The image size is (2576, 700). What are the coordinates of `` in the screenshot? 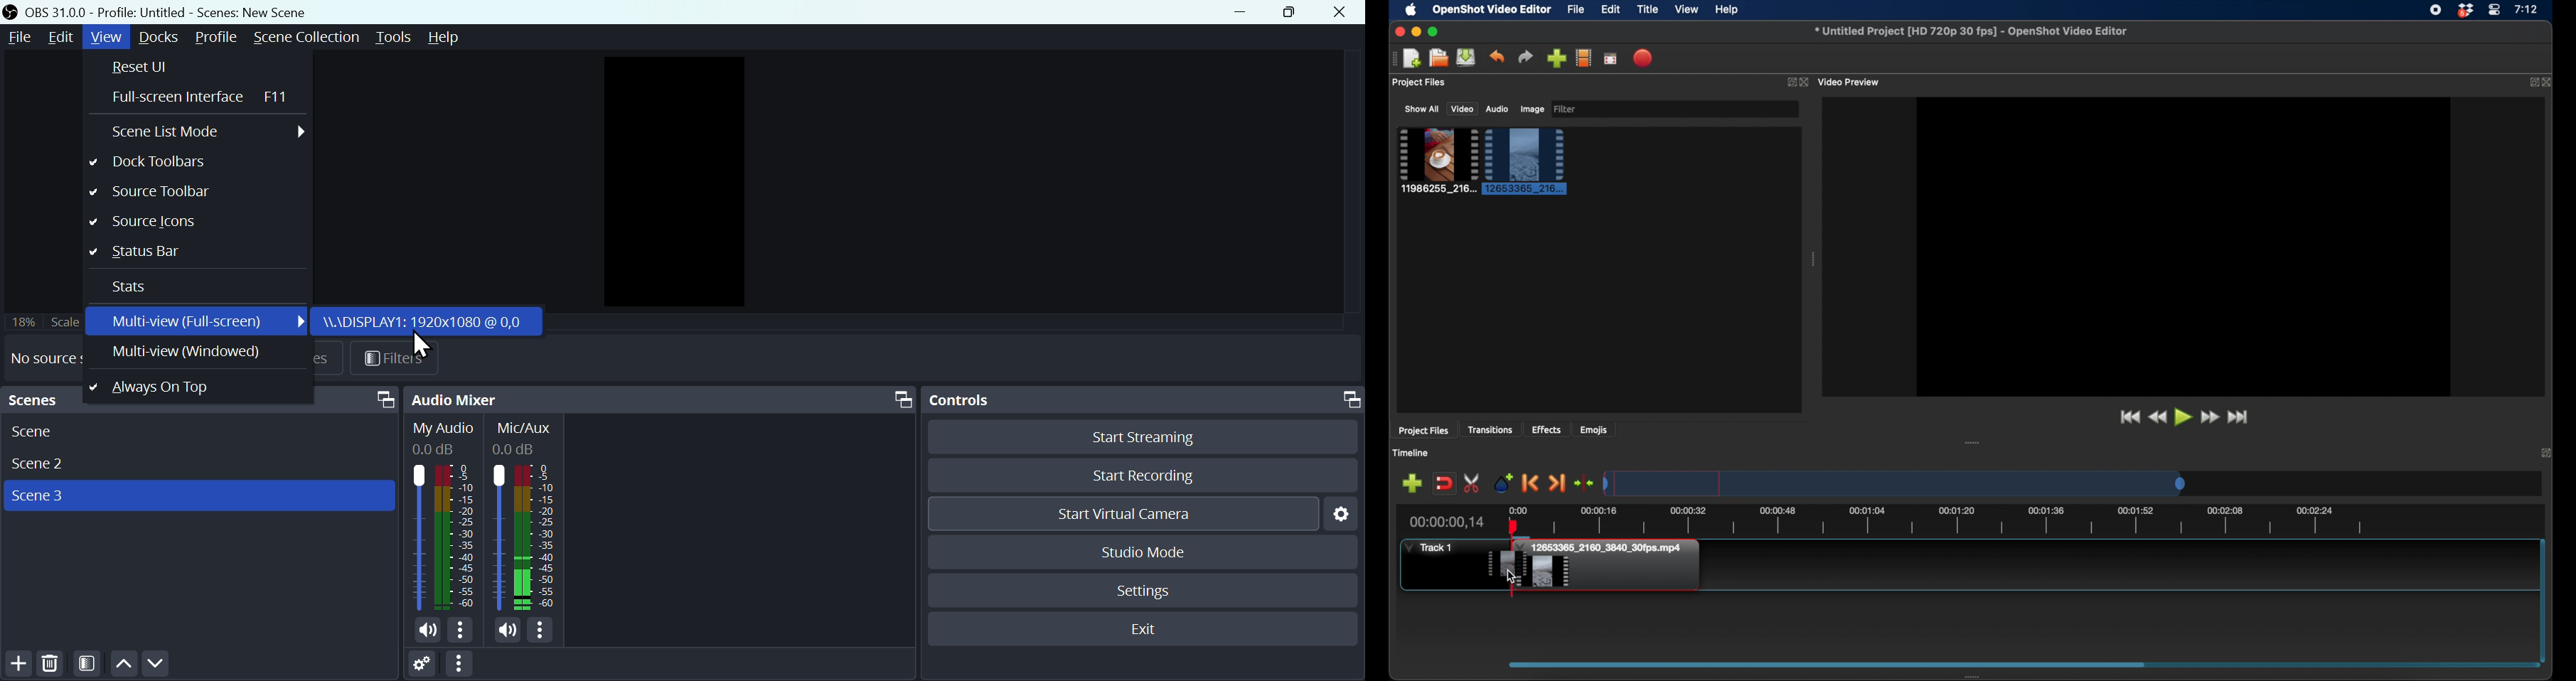 It's located at (1285, 11).